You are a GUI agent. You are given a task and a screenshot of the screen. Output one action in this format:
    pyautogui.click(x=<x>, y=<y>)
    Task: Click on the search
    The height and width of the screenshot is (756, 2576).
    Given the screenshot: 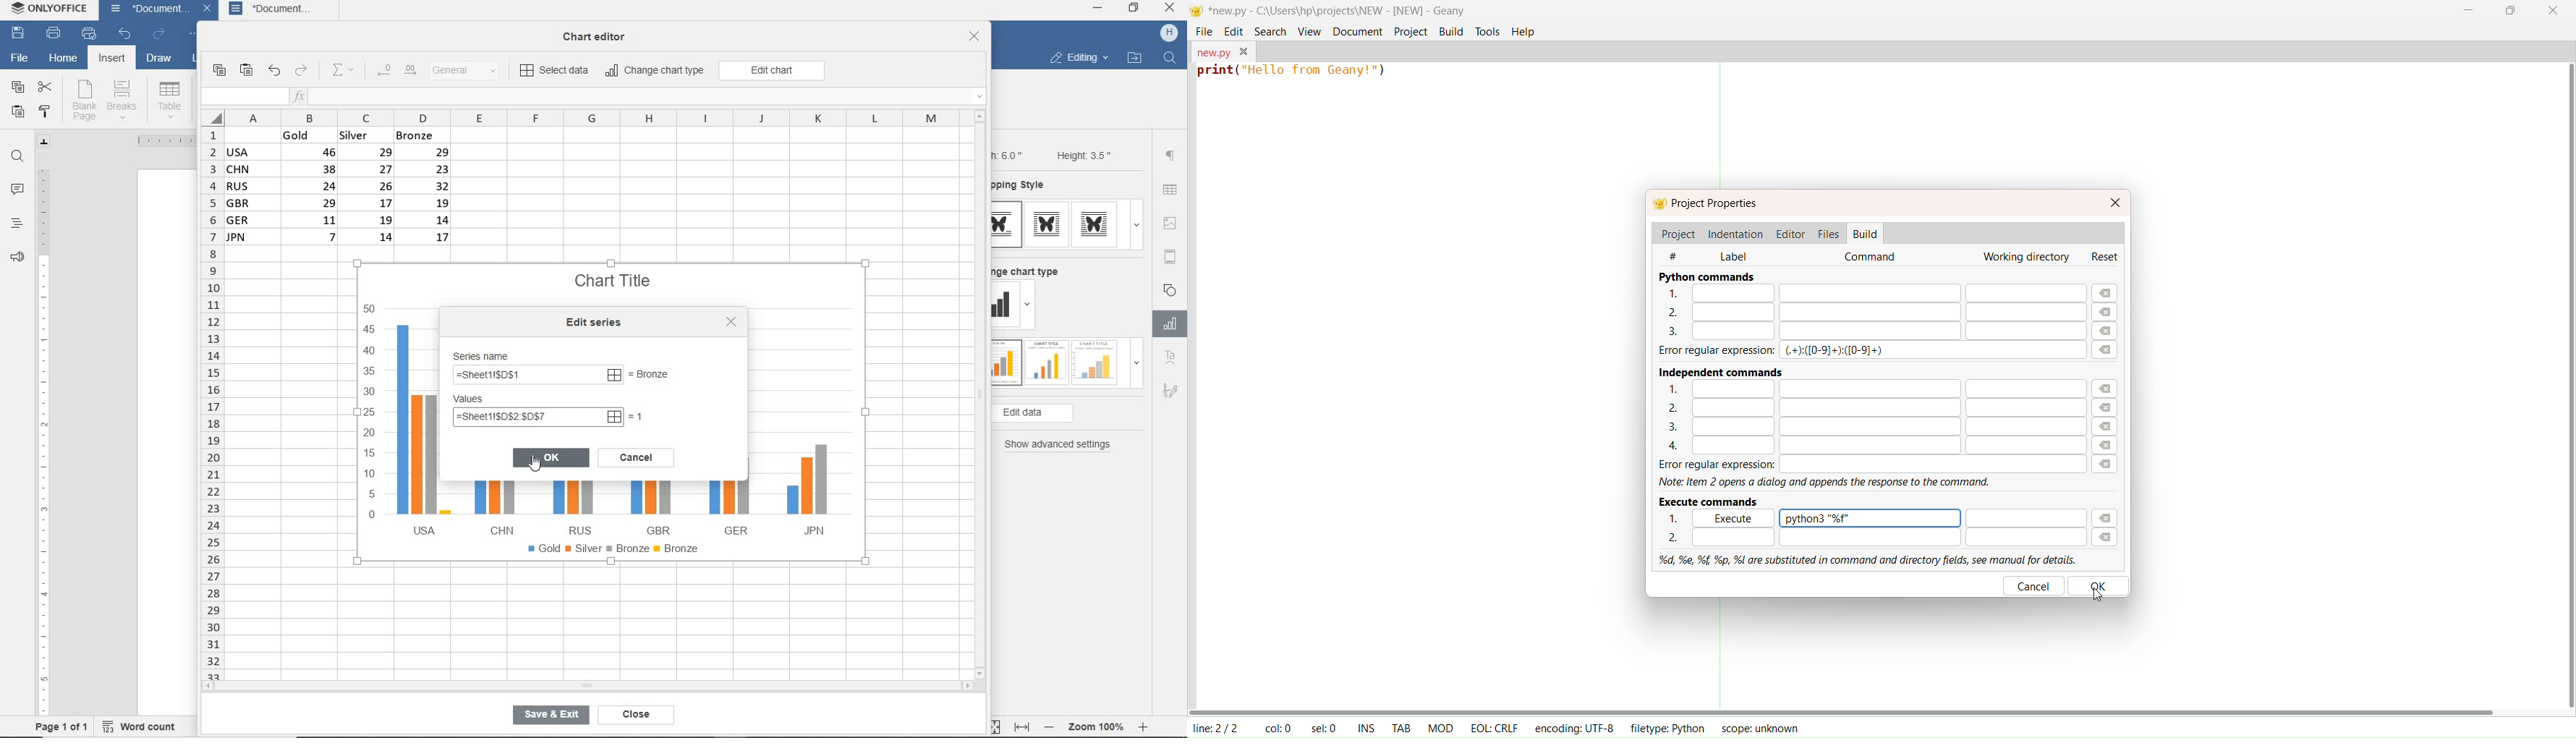 What is the action you would take?
    pyautogui.click(x=1267, y=30)
    